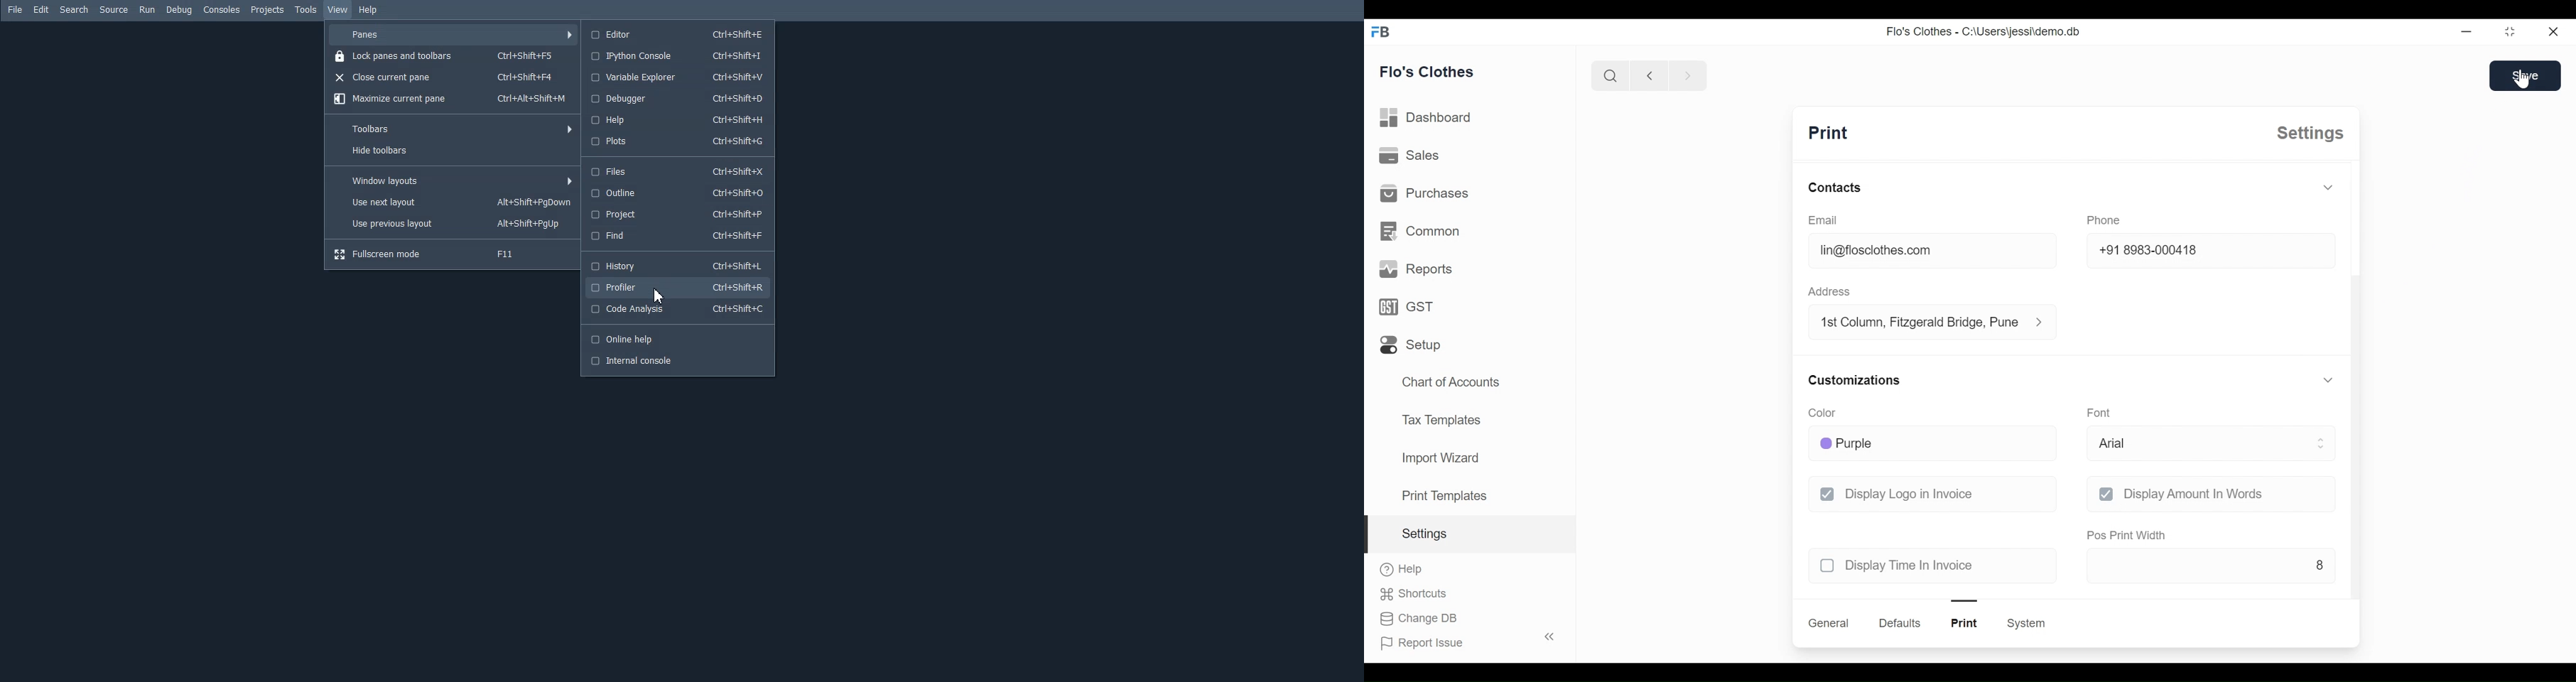 The height and width of the screenshot is (700, 2576). Describe the element at coordinates (2026, 623) in the screenshot. I see `system` at that location.